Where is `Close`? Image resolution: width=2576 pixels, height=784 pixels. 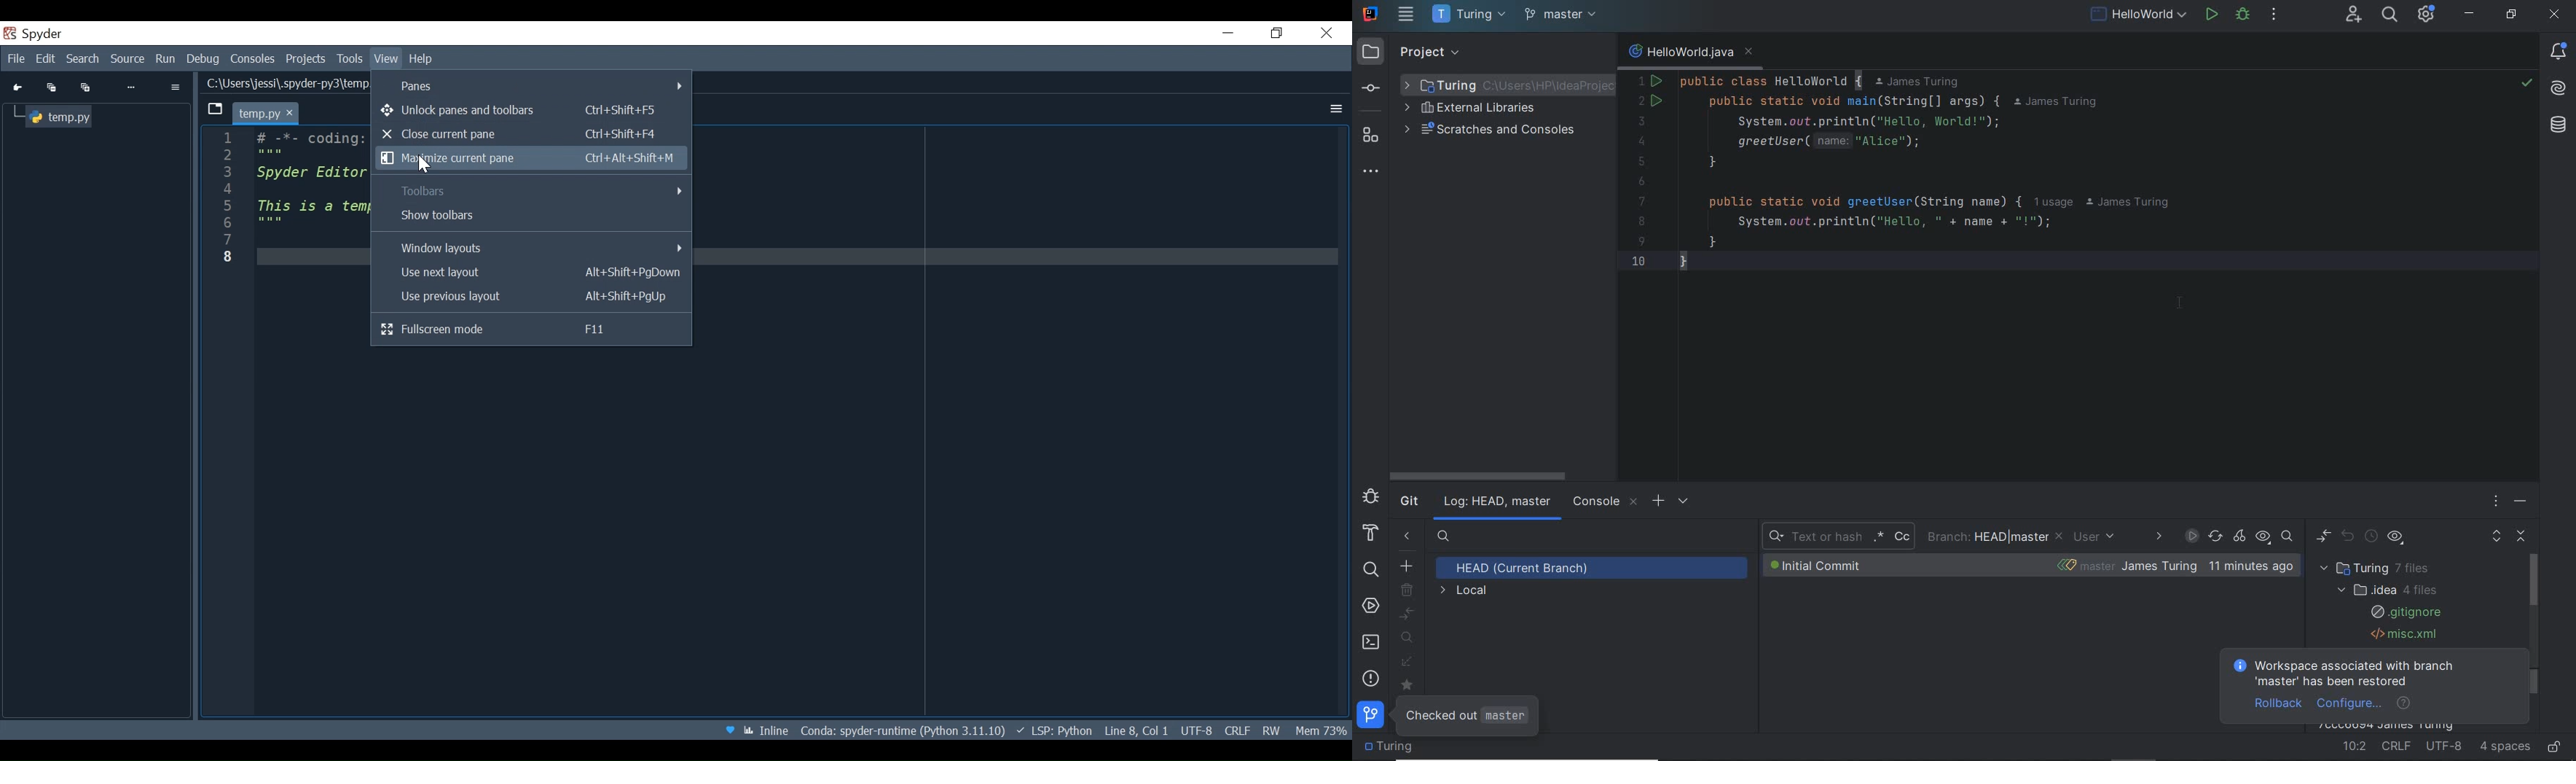
Close is located at coordinates (1328, 33).